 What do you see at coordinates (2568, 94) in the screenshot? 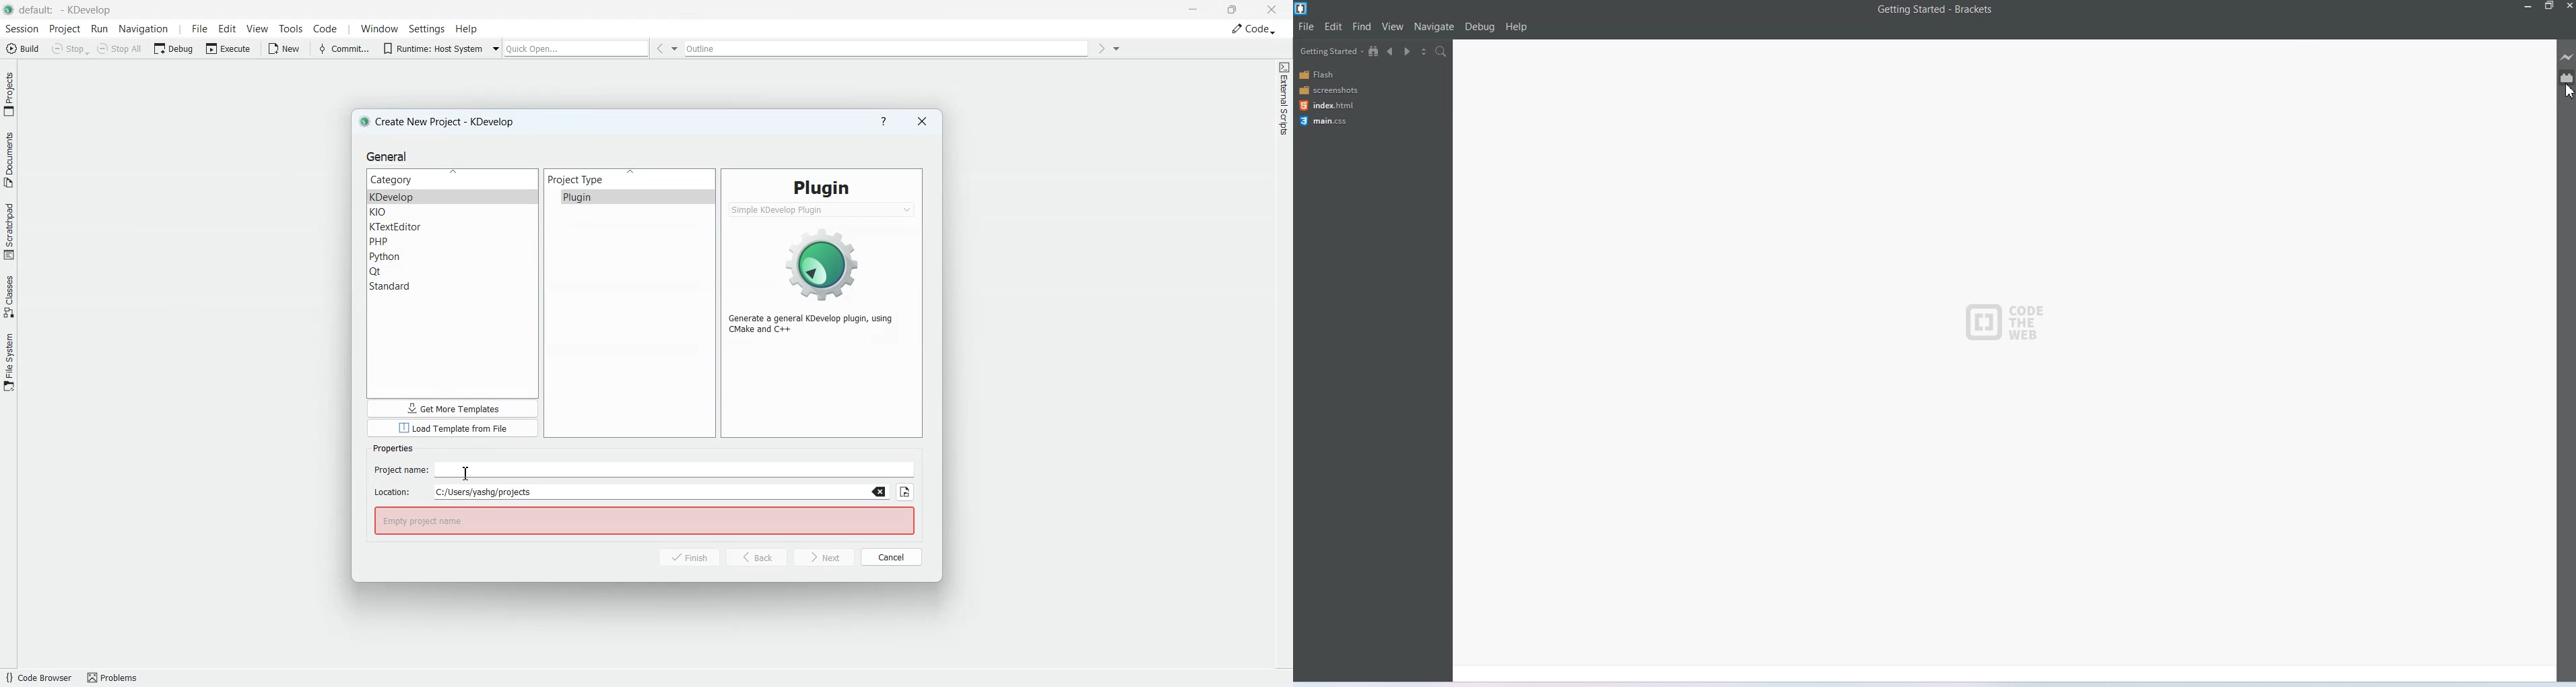
I see `Cursor` at bounding box center [2568, 94].